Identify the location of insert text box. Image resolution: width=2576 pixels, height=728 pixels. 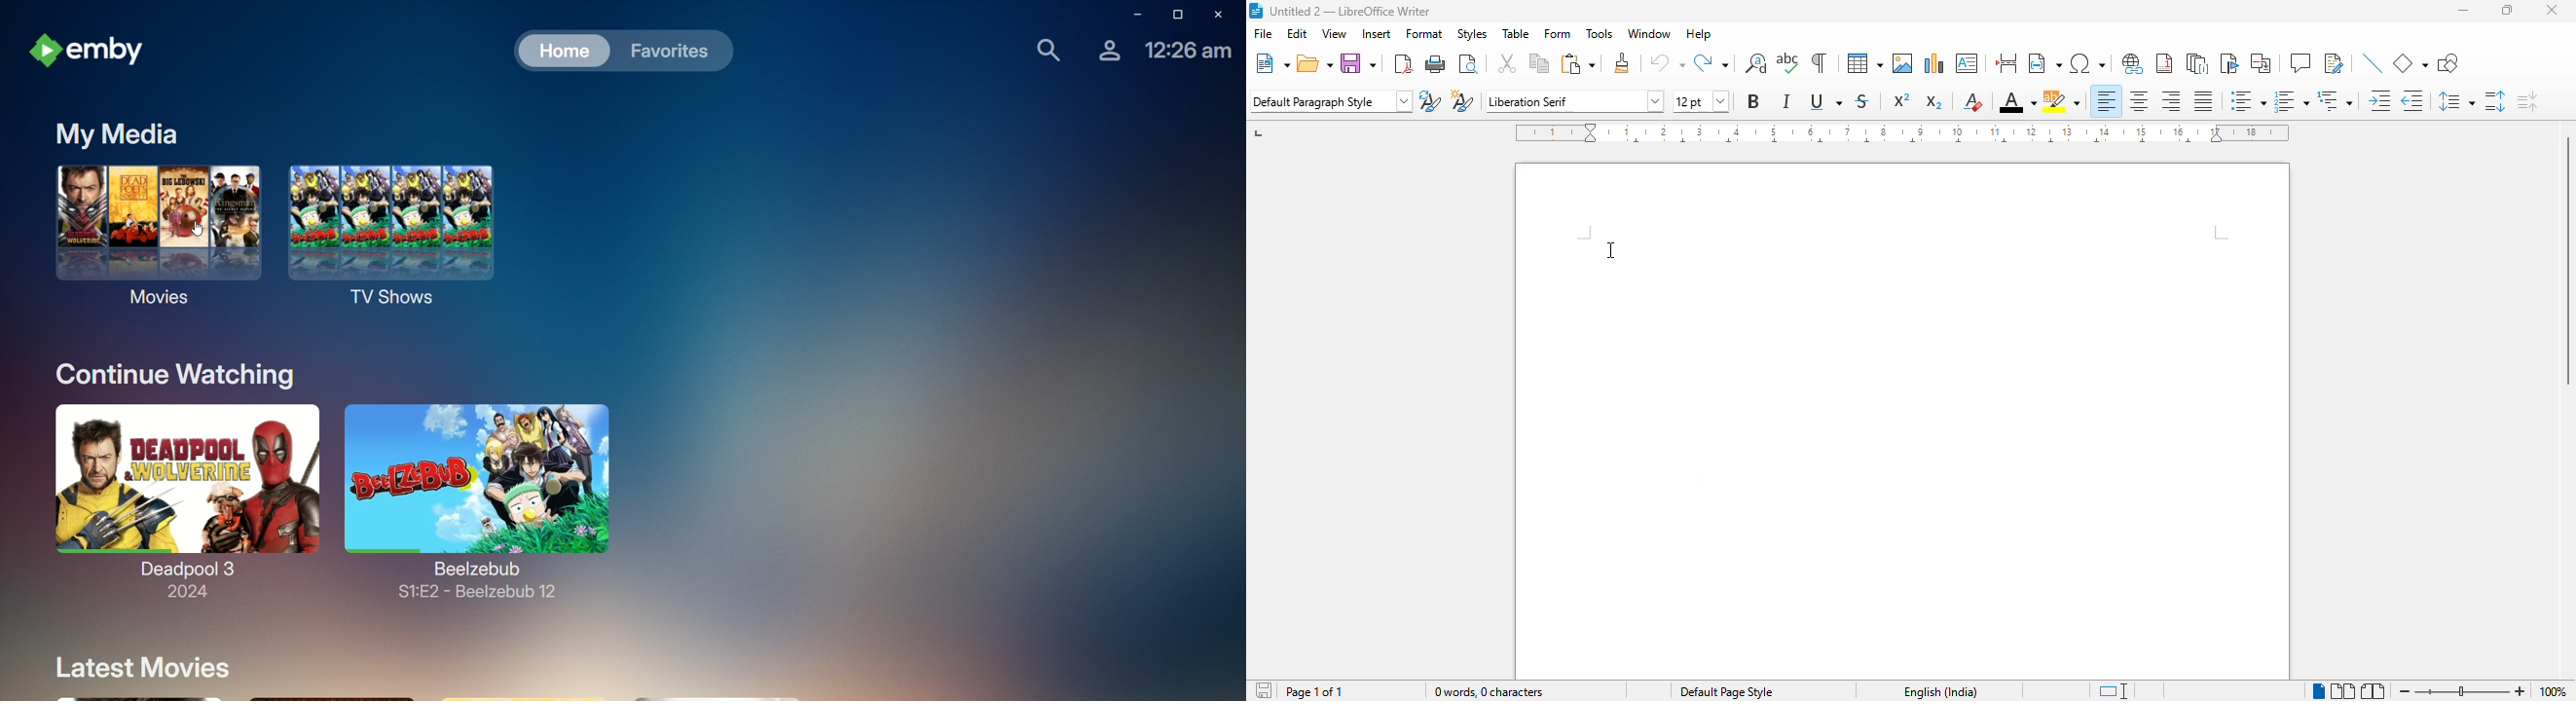
(1968, 62).